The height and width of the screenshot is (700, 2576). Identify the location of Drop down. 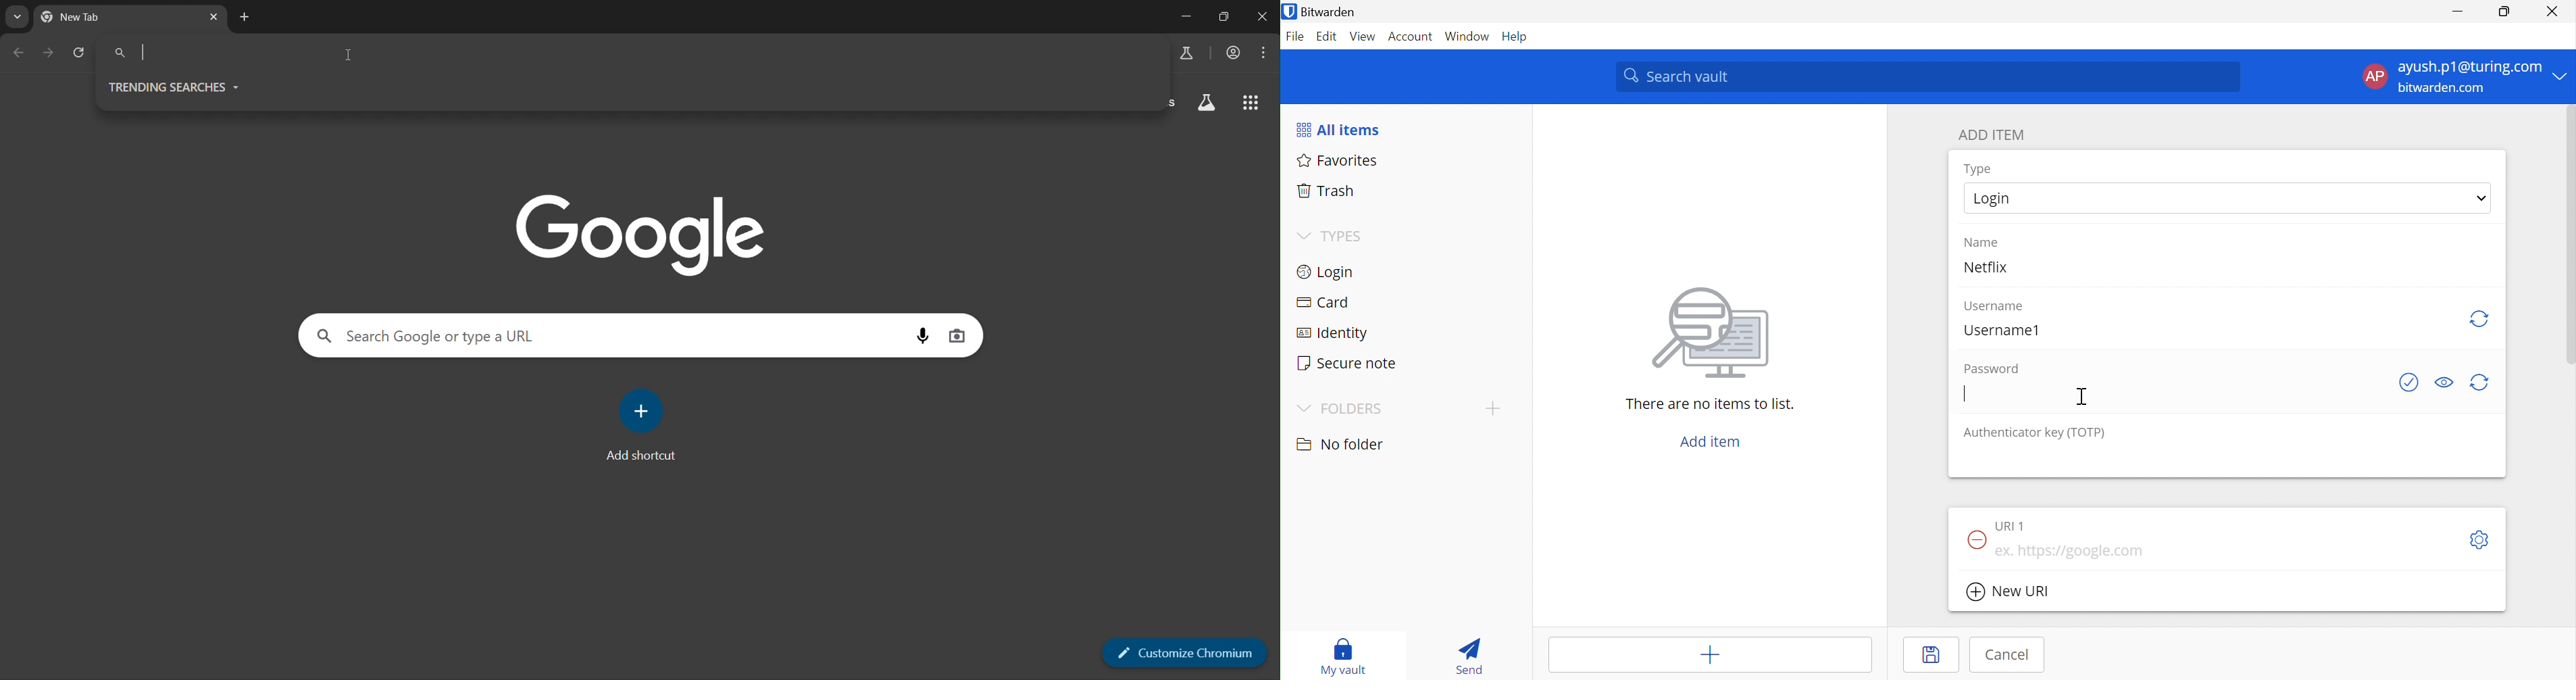
(2561, 75).